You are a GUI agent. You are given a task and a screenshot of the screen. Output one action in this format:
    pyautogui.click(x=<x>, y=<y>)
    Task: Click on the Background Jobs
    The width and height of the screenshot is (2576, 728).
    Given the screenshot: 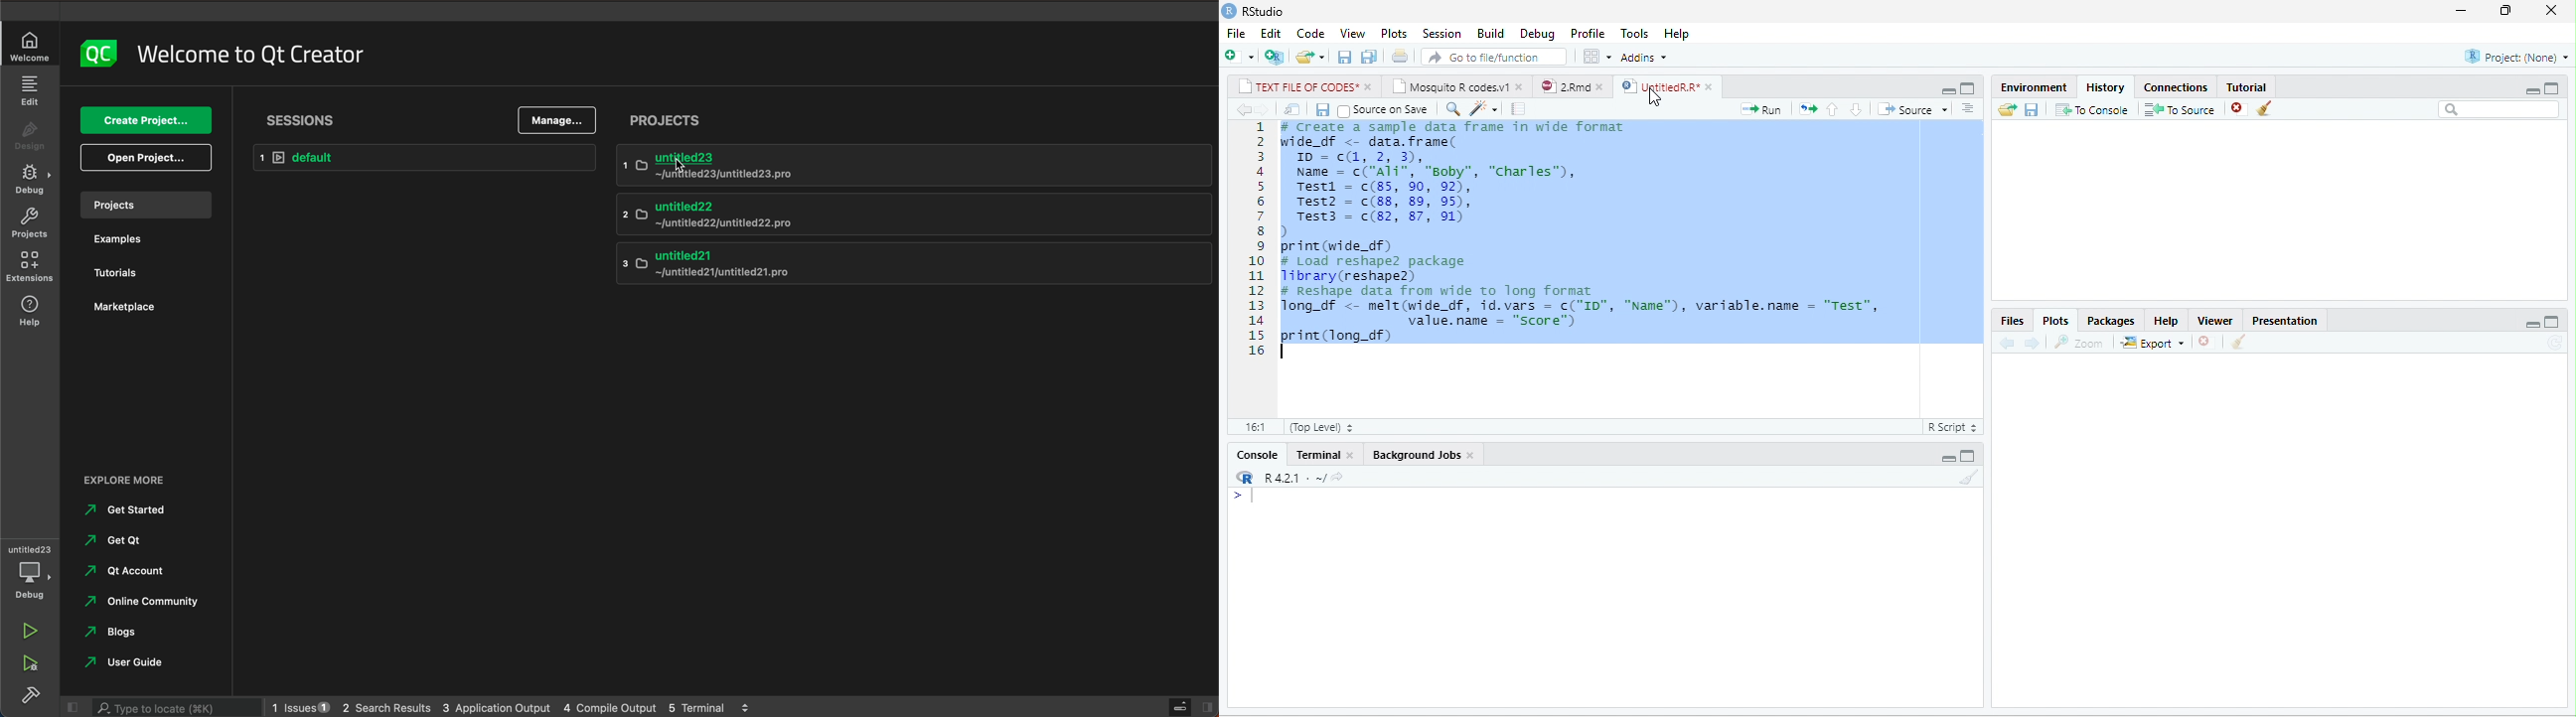 What is the action you would take?
    pyautogui.click(x=1415, y=454)
    